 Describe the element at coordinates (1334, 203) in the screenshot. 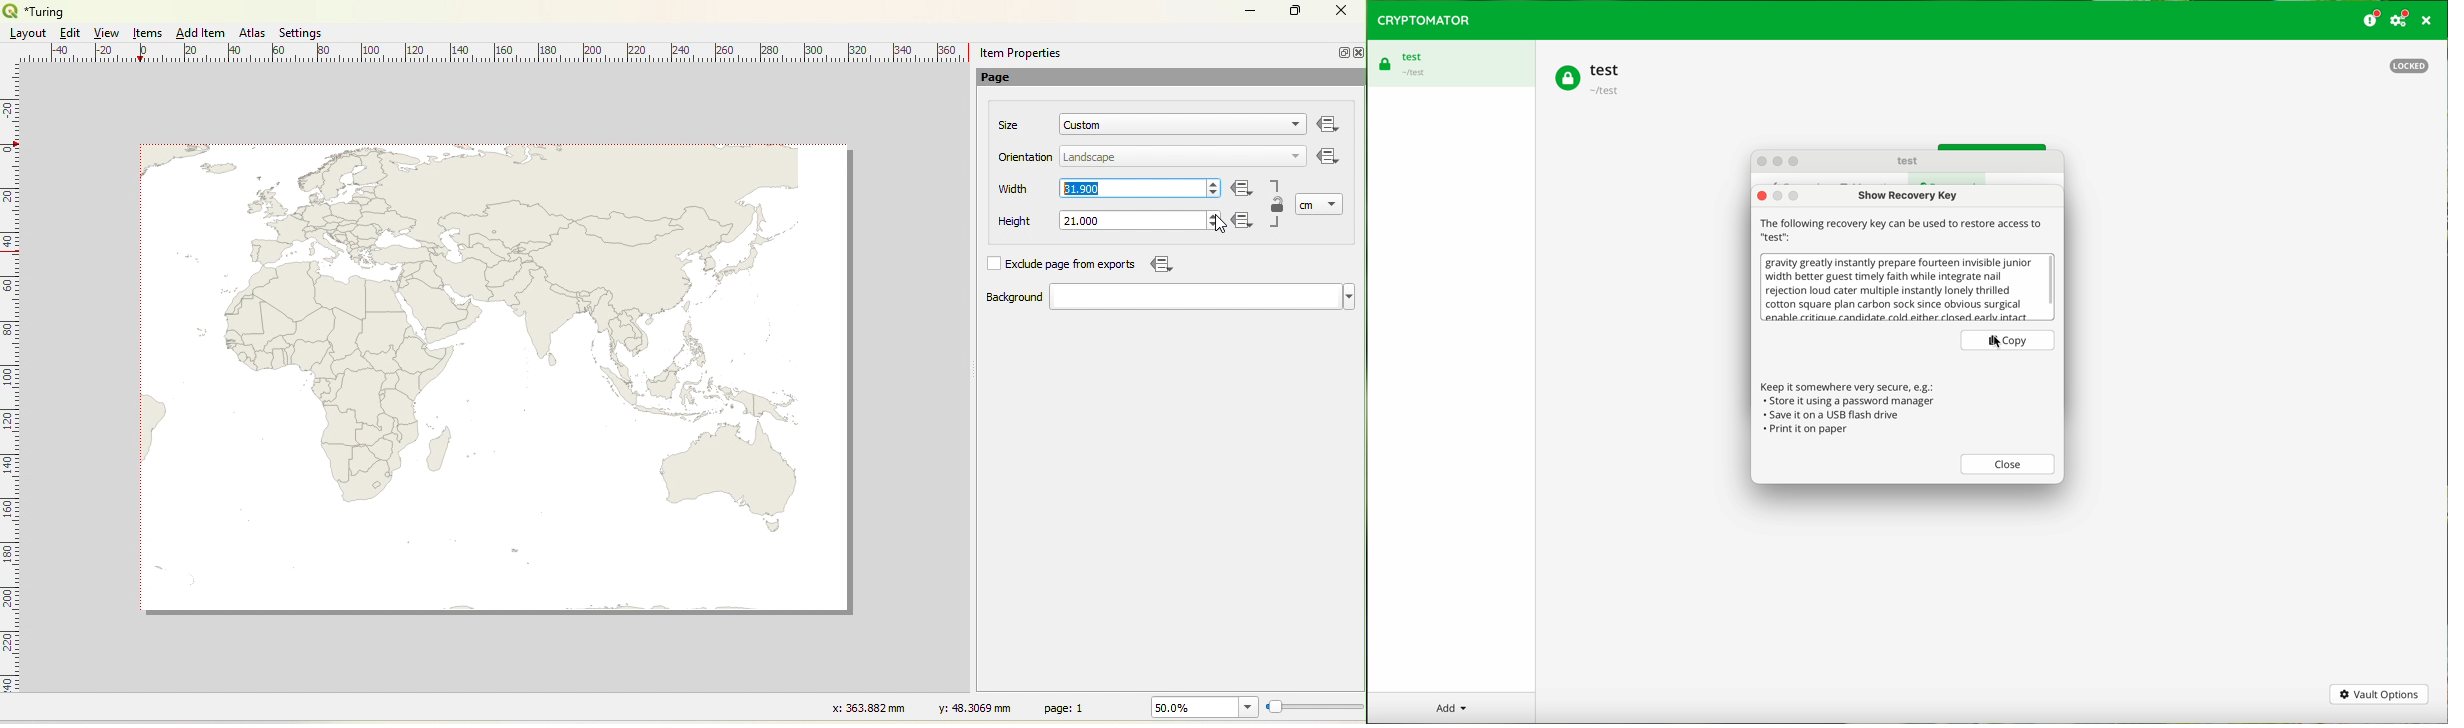

I see `dropdown` at that location.